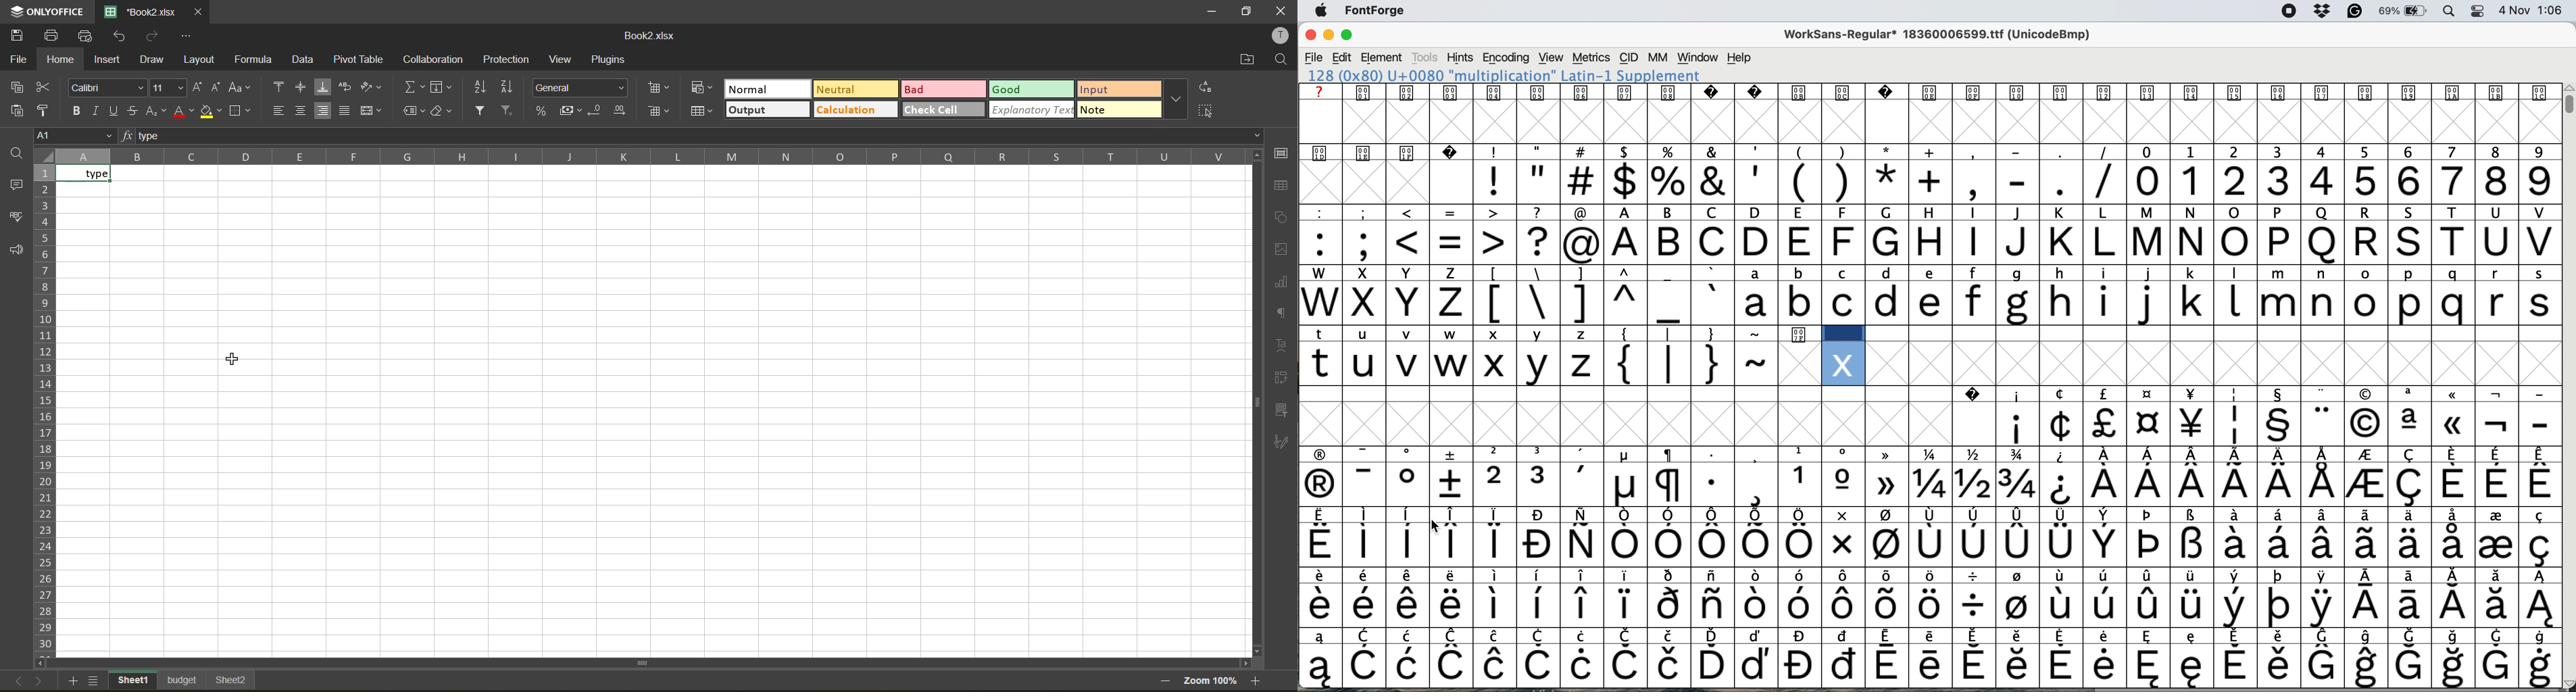 The width and height of the screenshot is (2576, 700). I want to click on align right enabled, so click(324, 112).